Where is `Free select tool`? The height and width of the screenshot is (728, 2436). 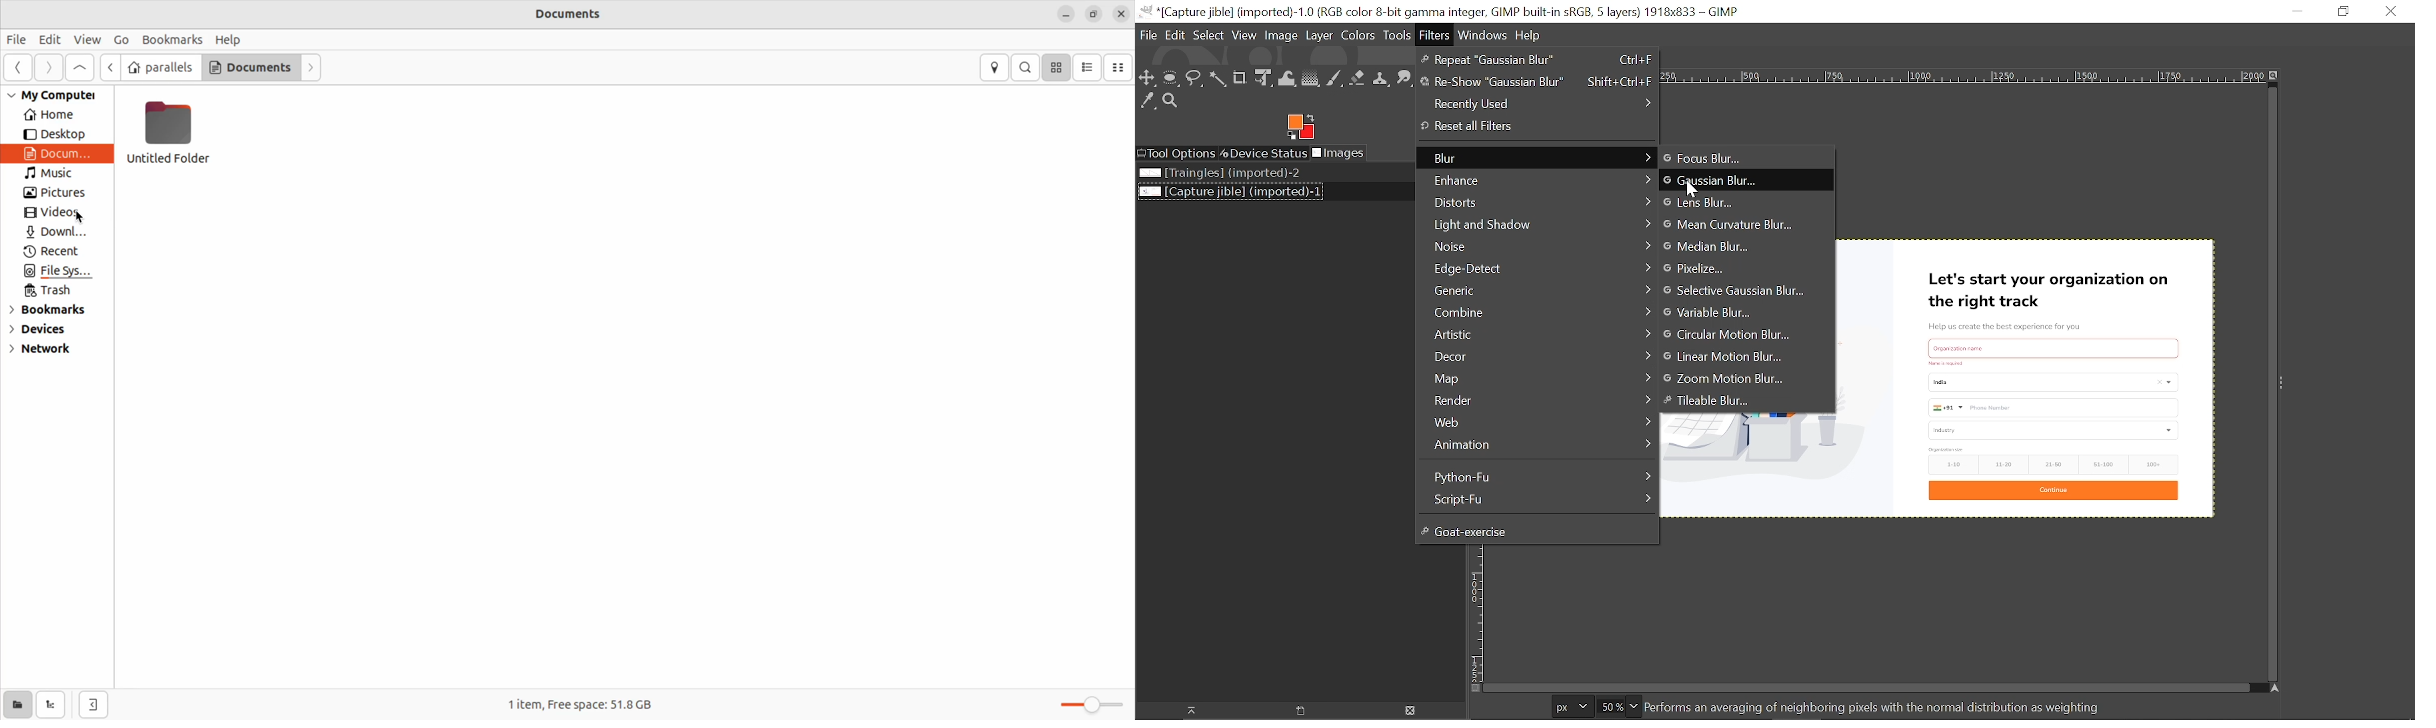
Free select tool is located at coordinates (1219, 80).